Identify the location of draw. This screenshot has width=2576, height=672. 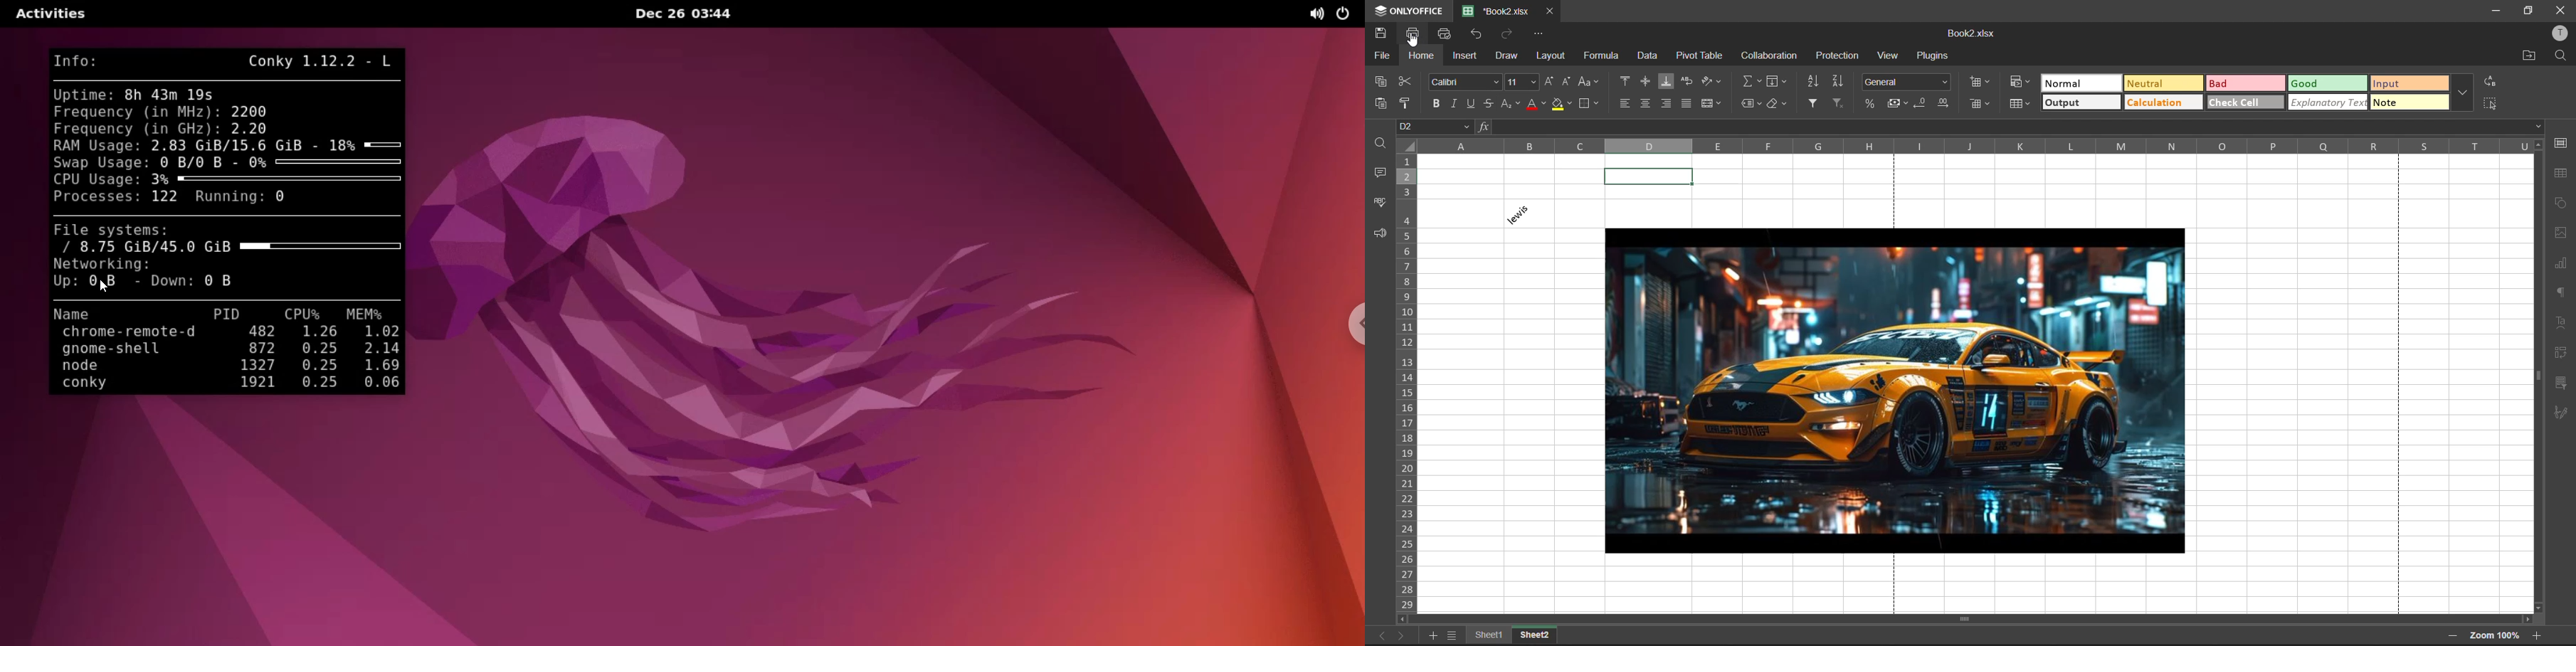
(1507, 56).